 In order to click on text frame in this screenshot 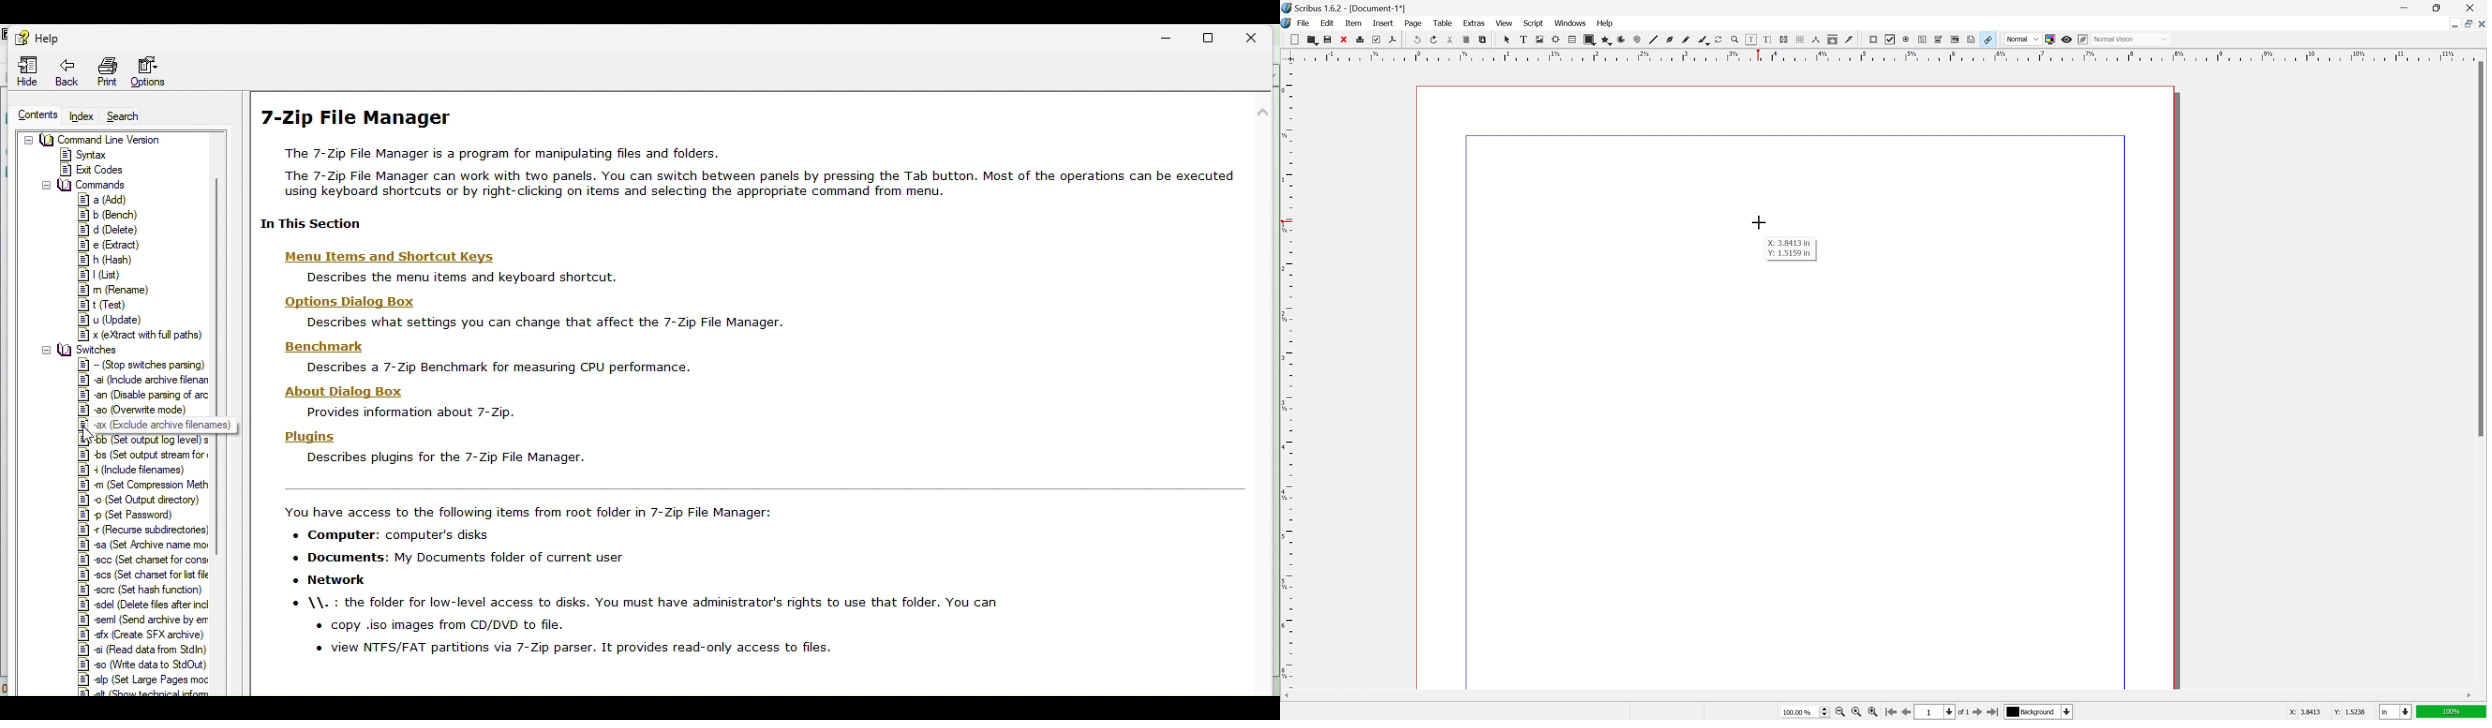, I will do `click(1523, 39)`.